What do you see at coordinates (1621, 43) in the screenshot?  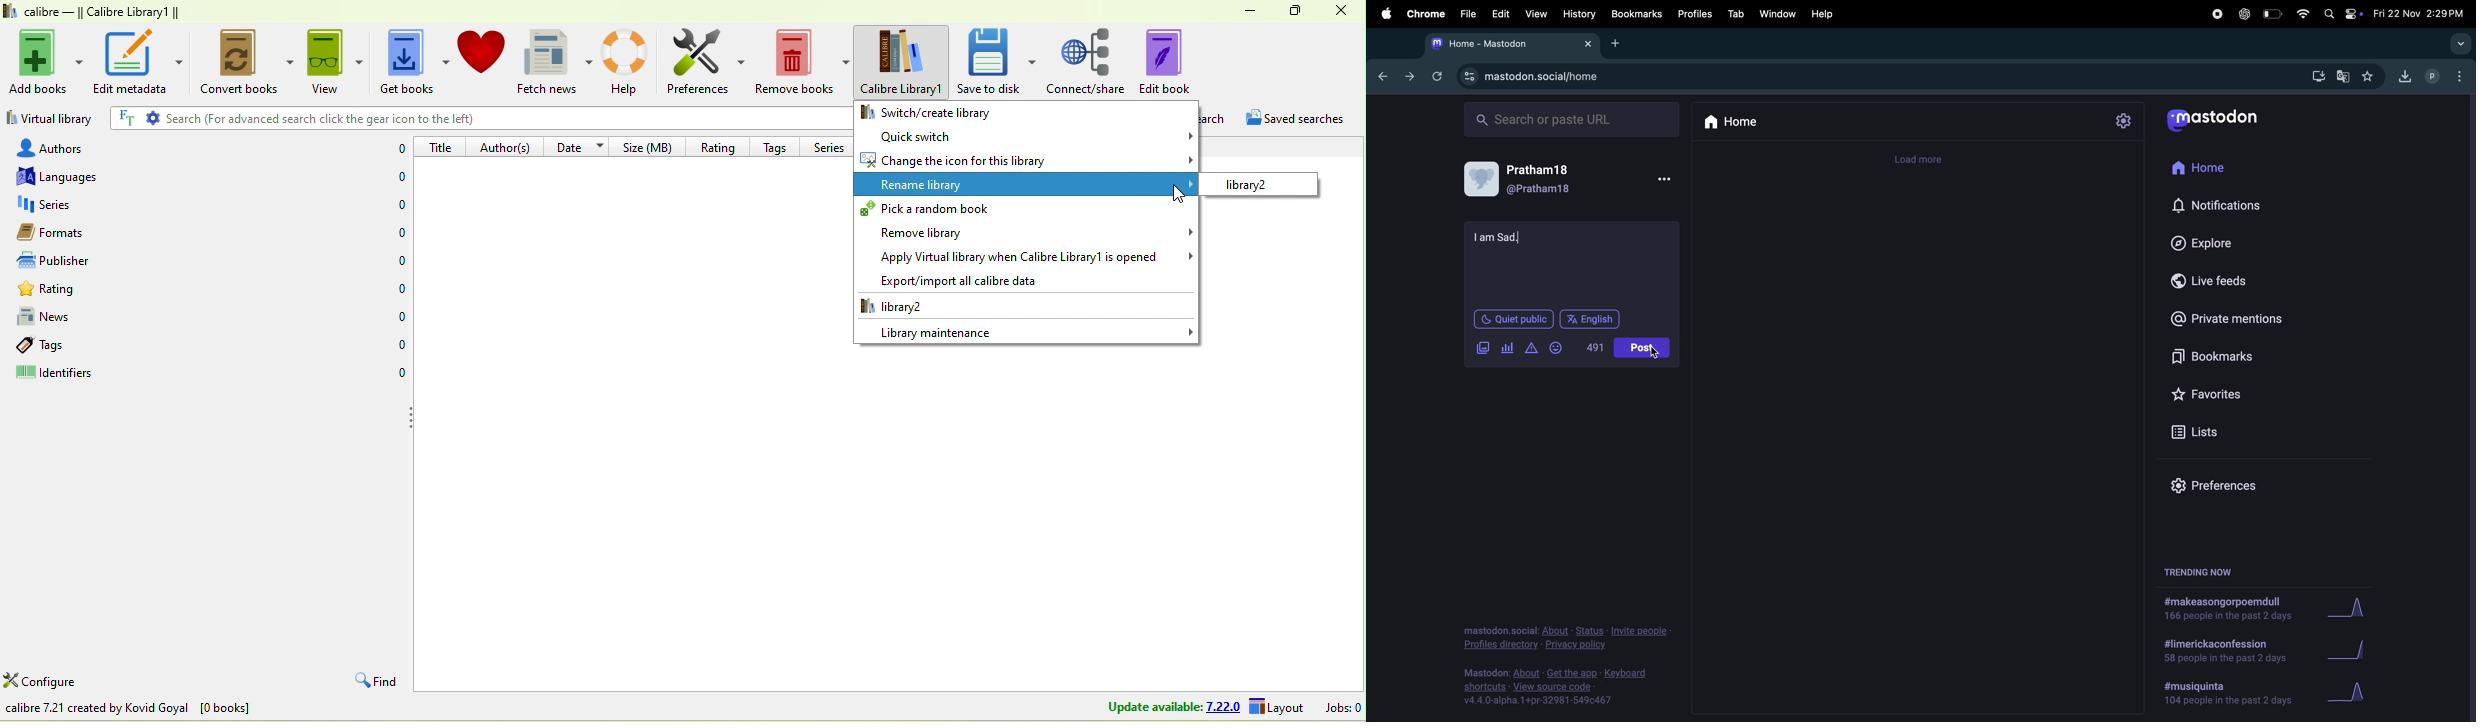 I see `add tab` at bounding box center [1621, 43].